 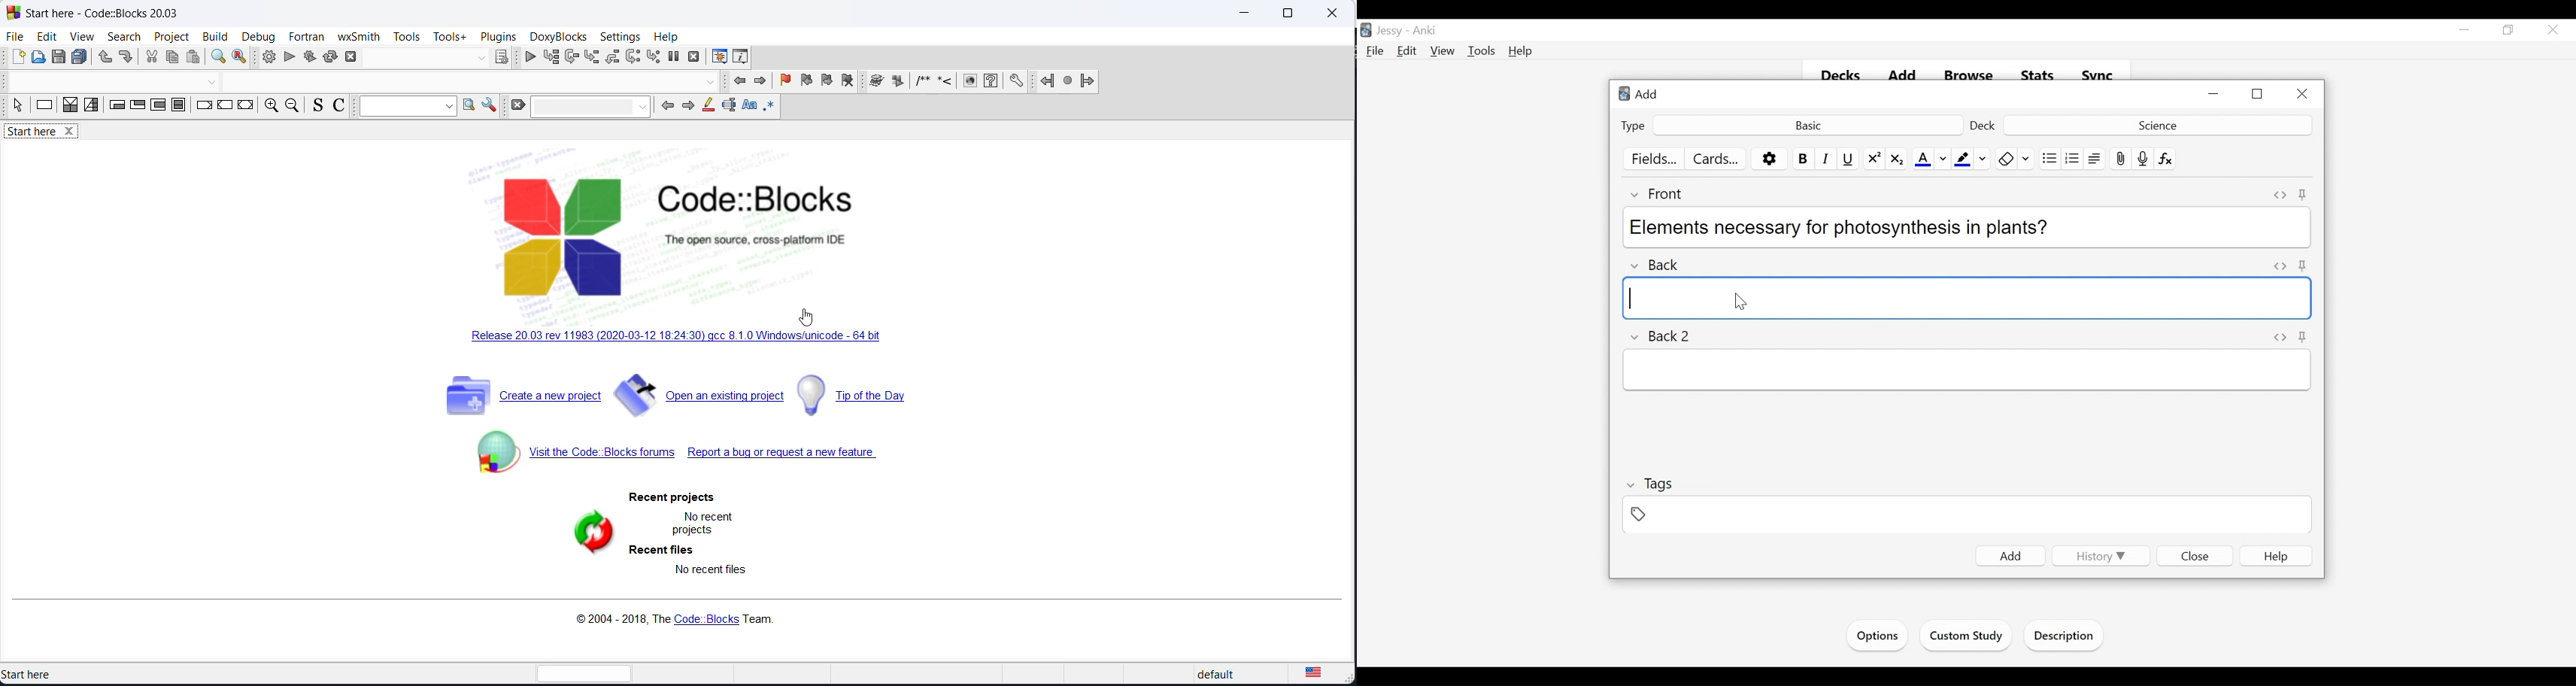 I want to click on step into, so click(x=593, y=58).